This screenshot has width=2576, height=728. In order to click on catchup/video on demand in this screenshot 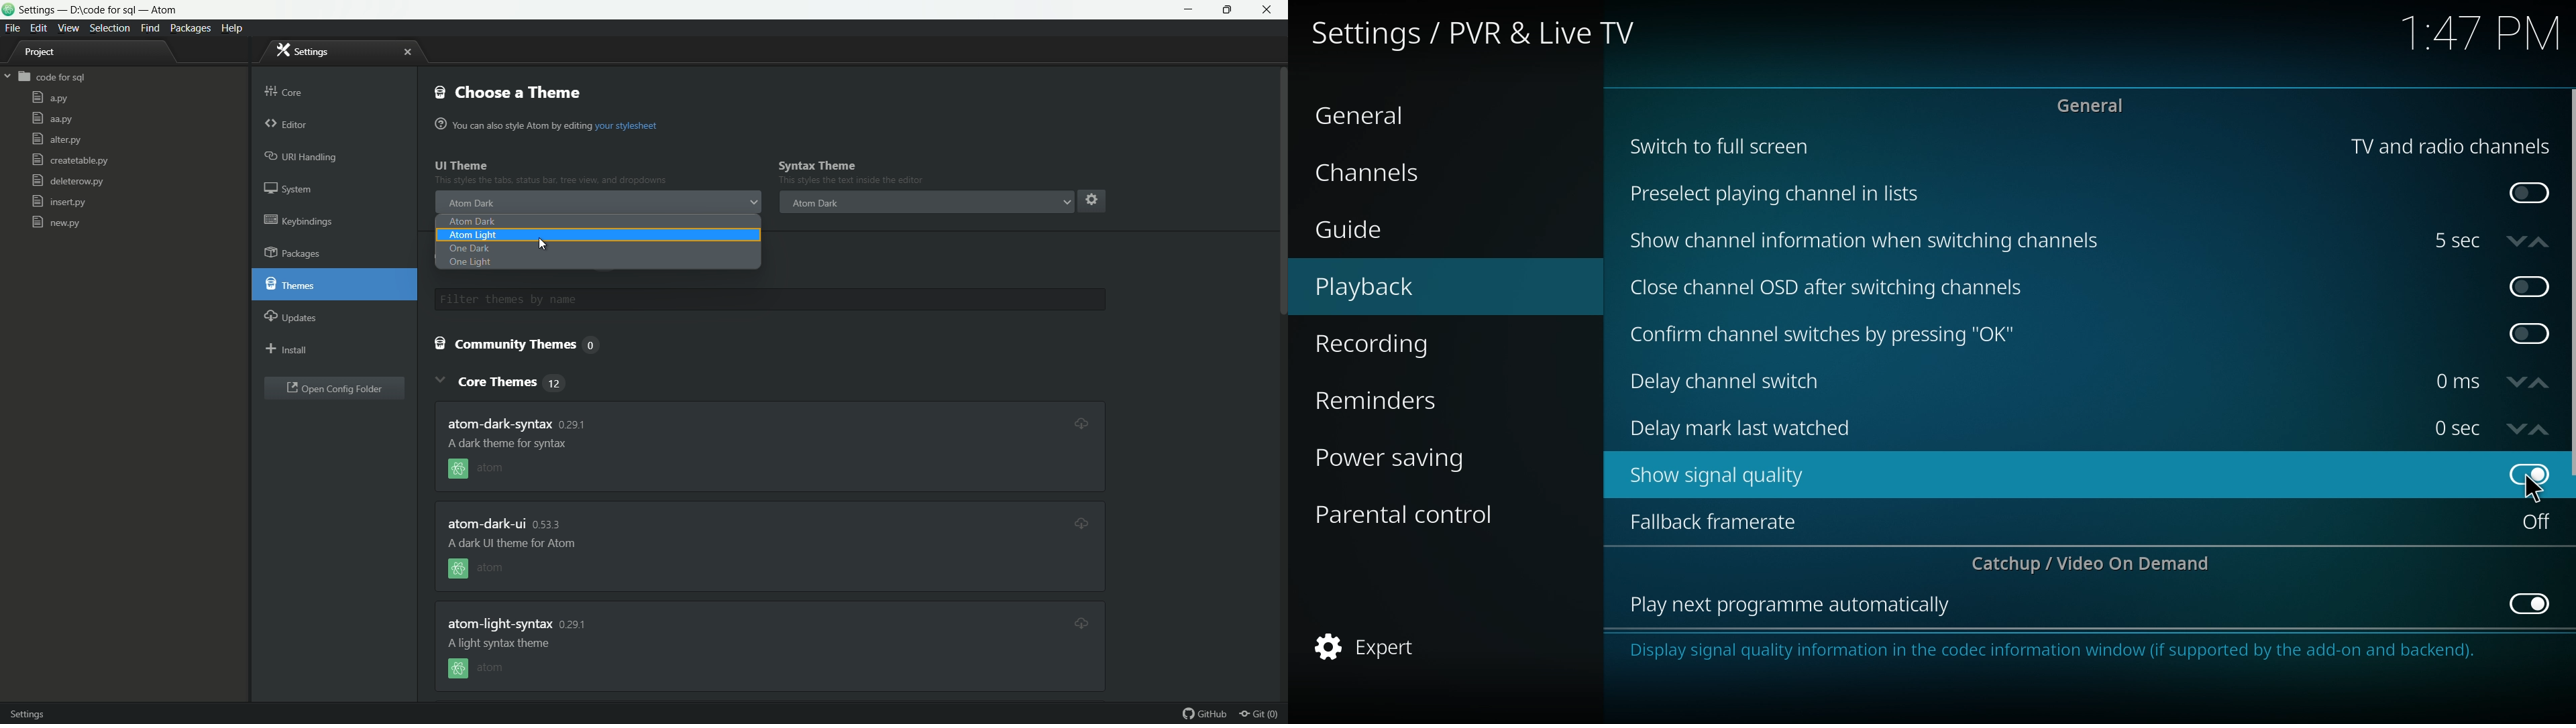, I will do `click(2098, 563)`.